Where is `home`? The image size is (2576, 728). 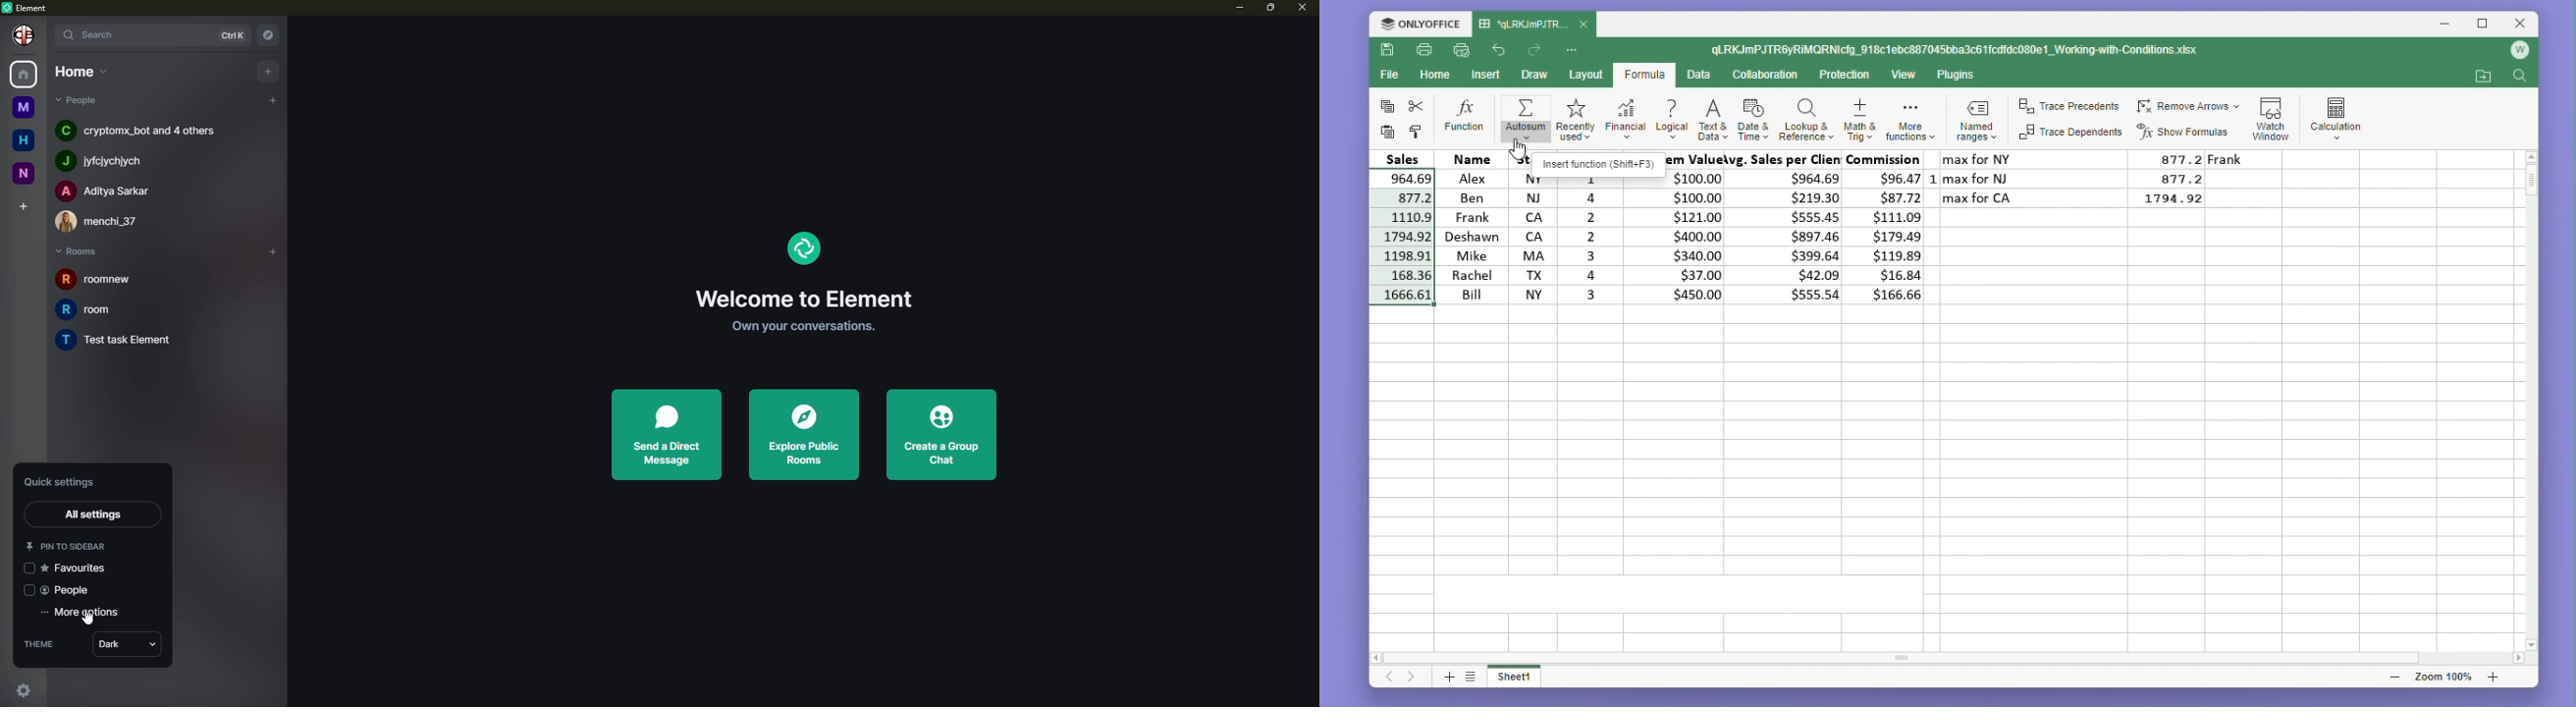 home is located at coordinates (79, 72).